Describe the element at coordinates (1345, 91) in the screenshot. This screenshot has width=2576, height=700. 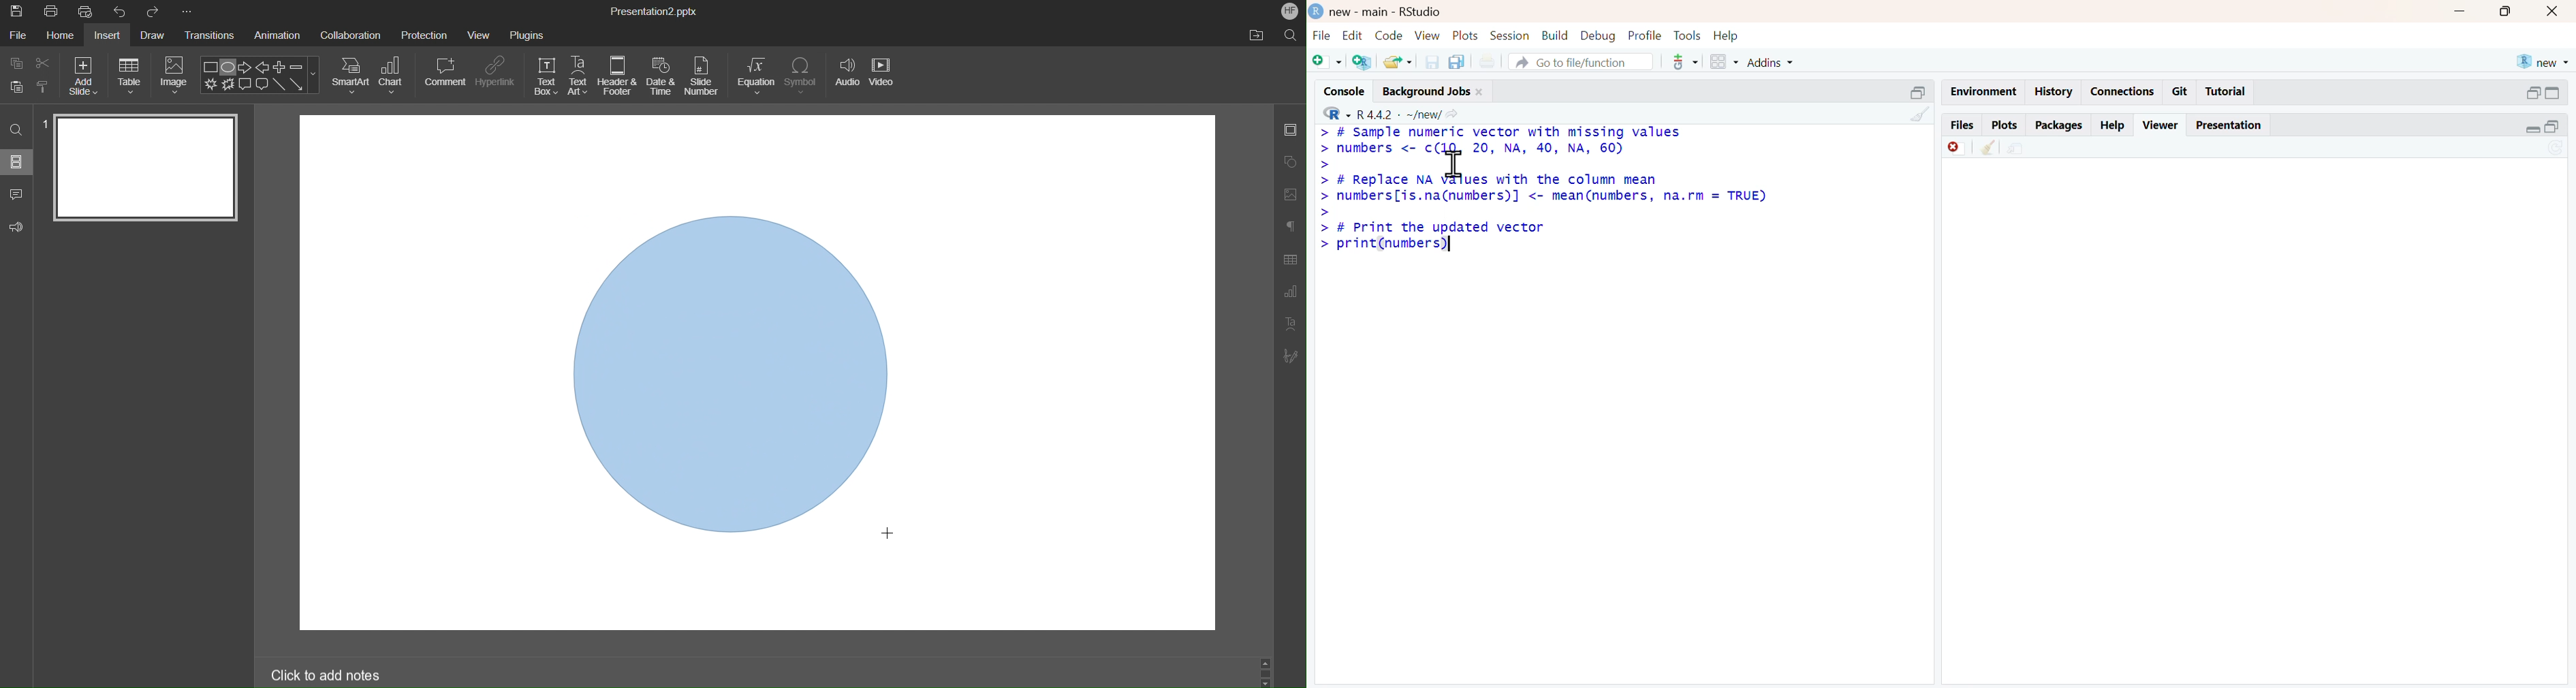
I see `console` at that location.